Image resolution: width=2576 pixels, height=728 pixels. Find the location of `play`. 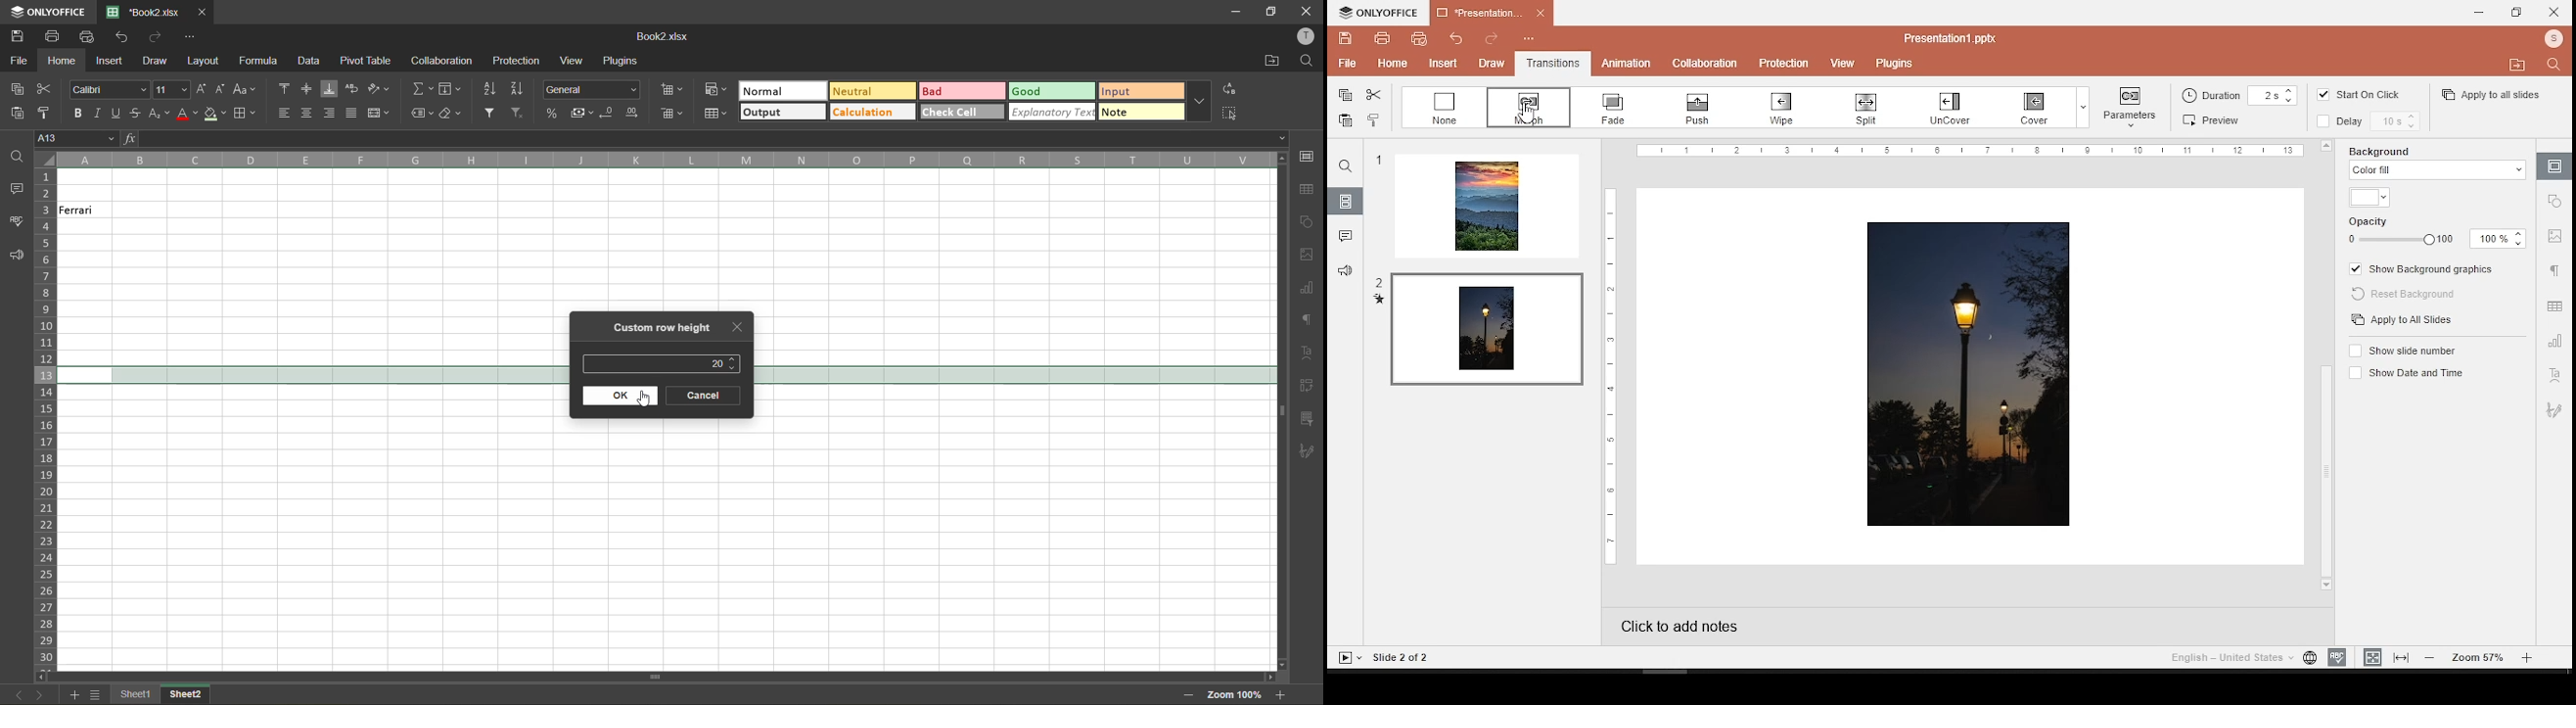

play is located at coordinates (1350, 658).